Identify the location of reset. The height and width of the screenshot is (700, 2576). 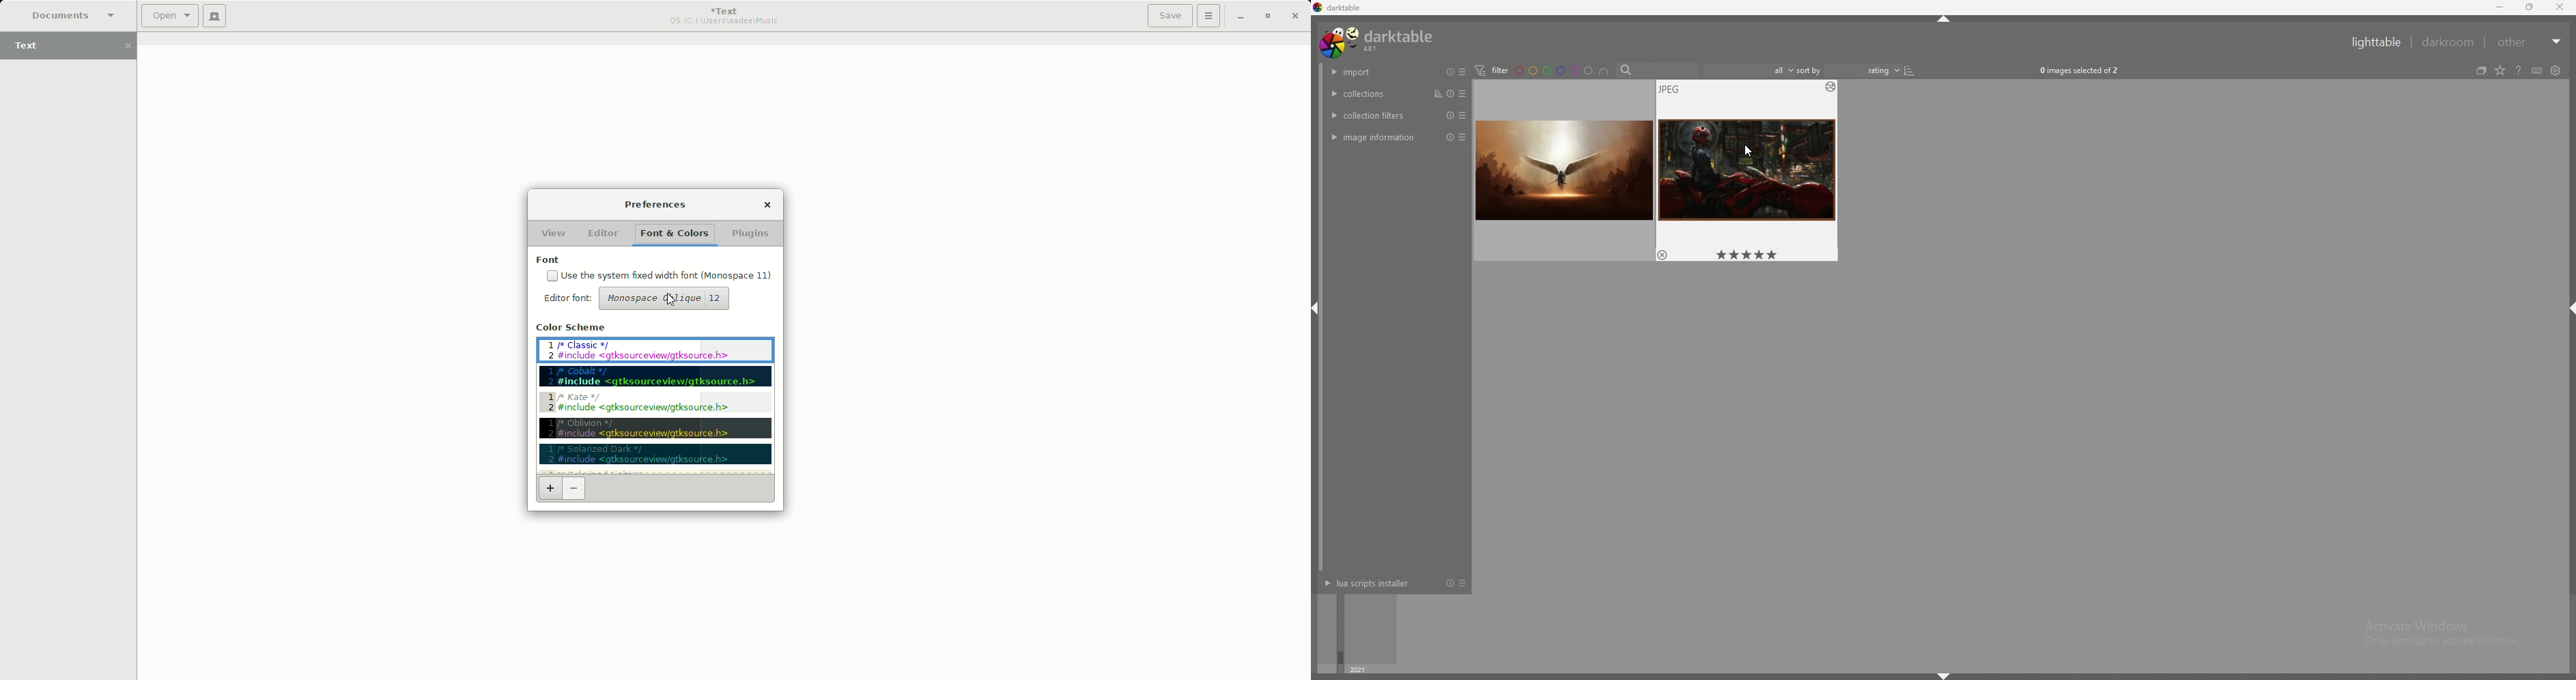
(1451, 94).